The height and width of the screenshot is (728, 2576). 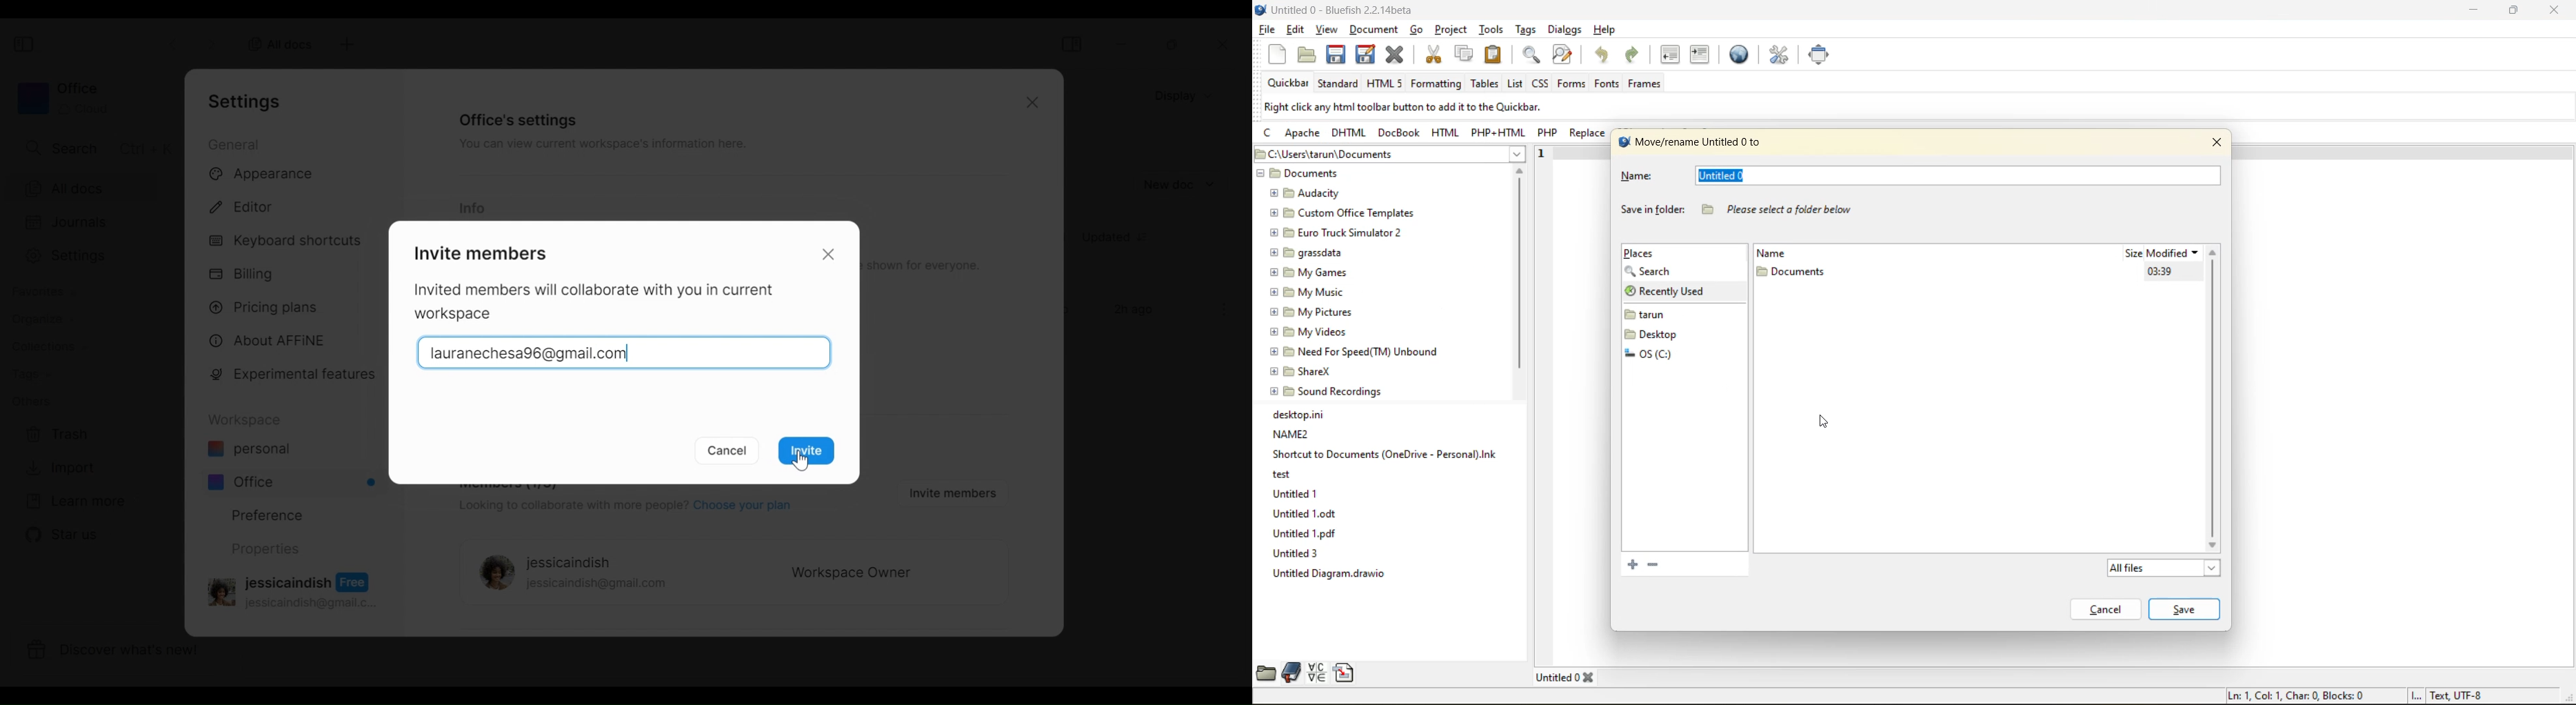 What do you see at coordinates (2477, 8) in the screenshot?
I see `minimize` at bounding box center [2477, 8].